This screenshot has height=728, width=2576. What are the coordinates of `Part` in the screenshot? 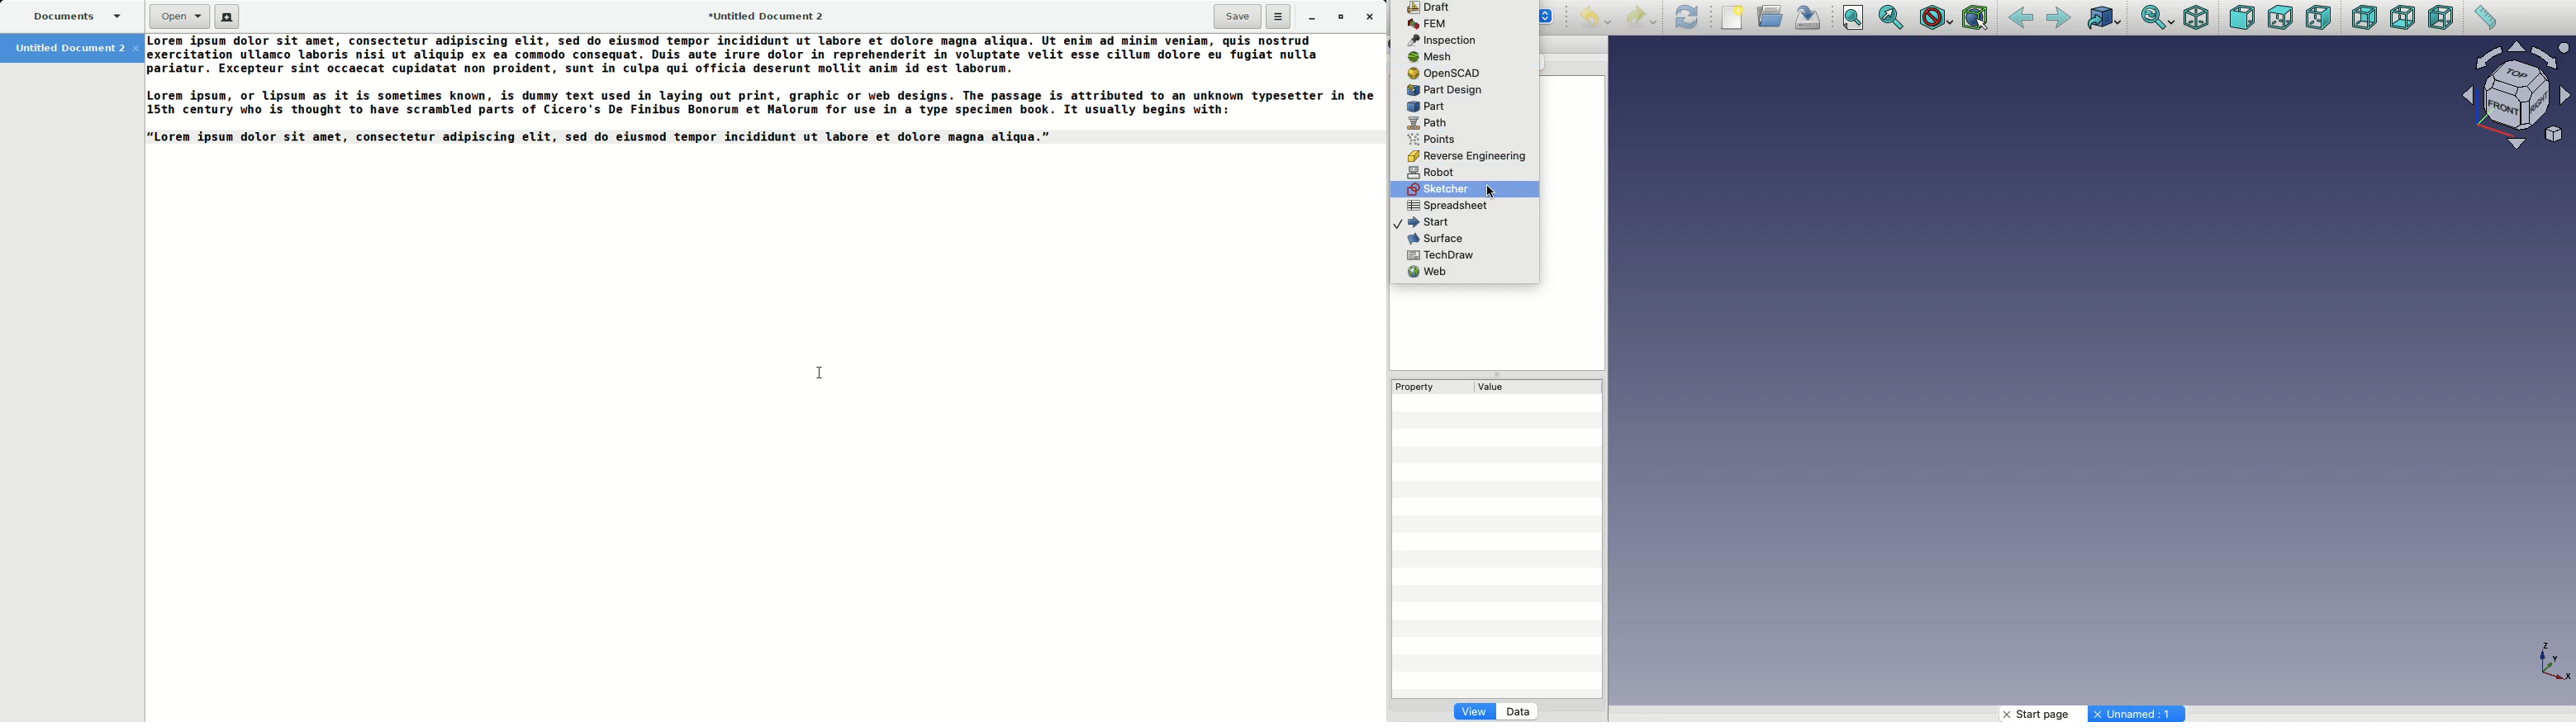 It's located at (1427, 106).